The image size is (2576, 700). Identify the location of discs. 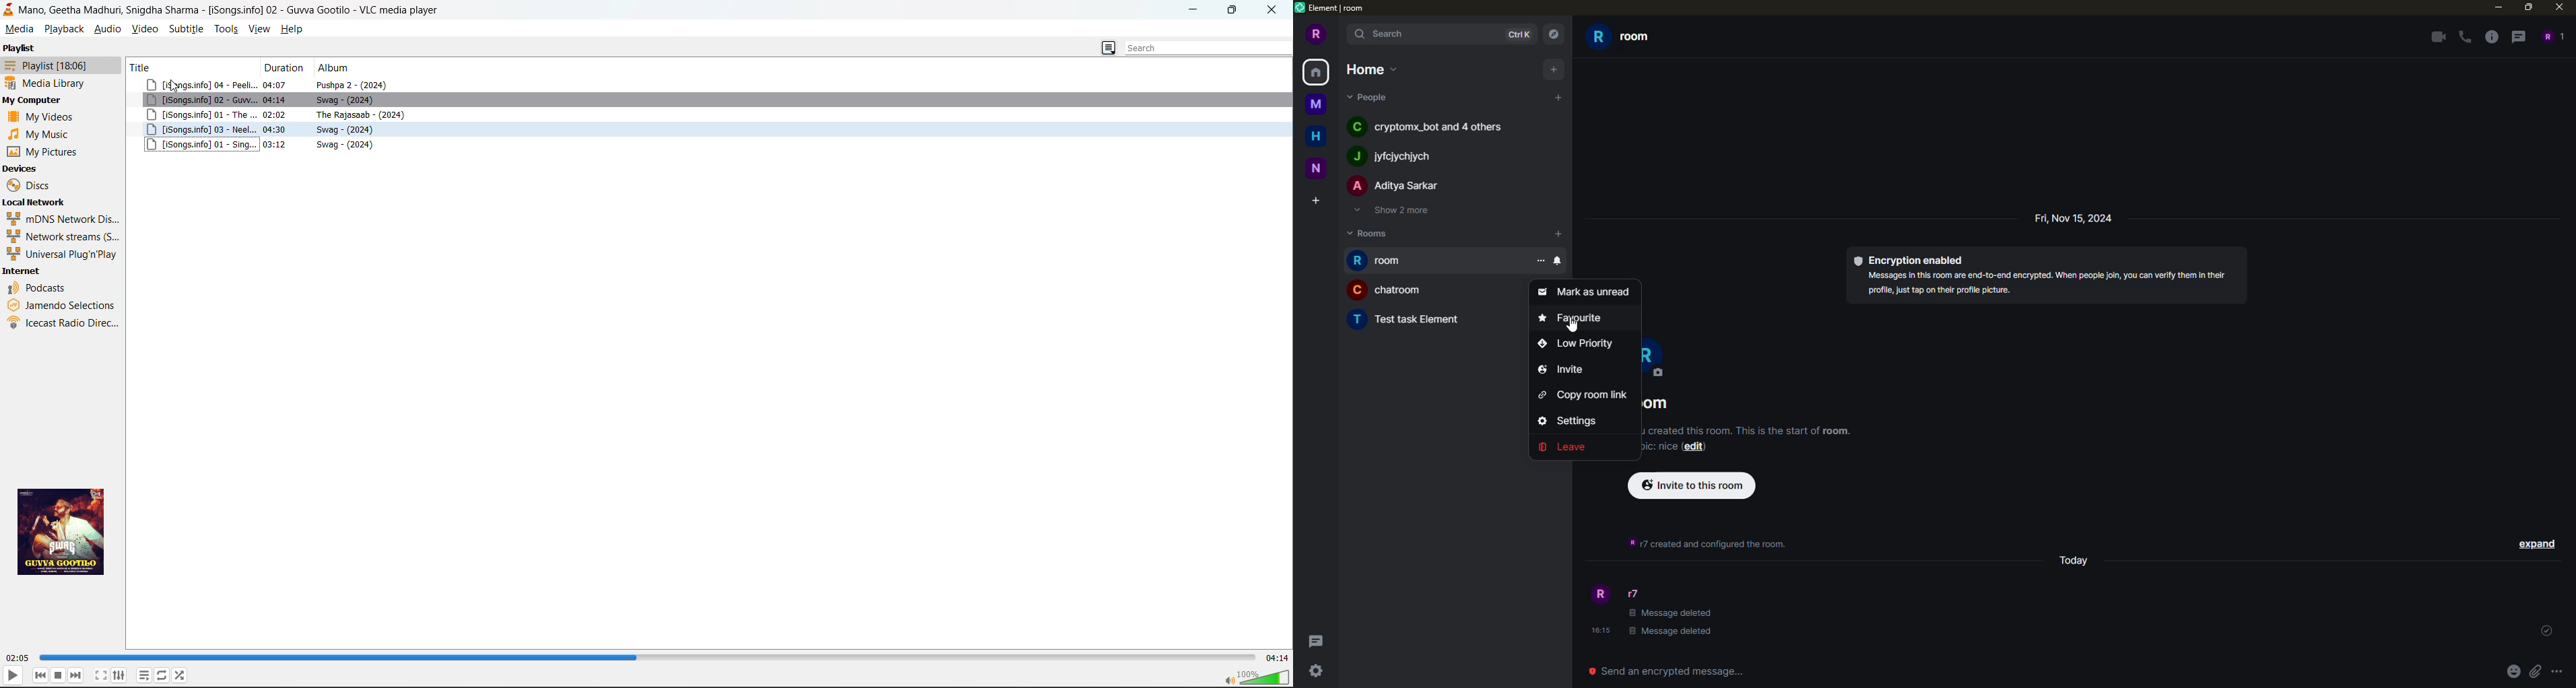
(32, 185).